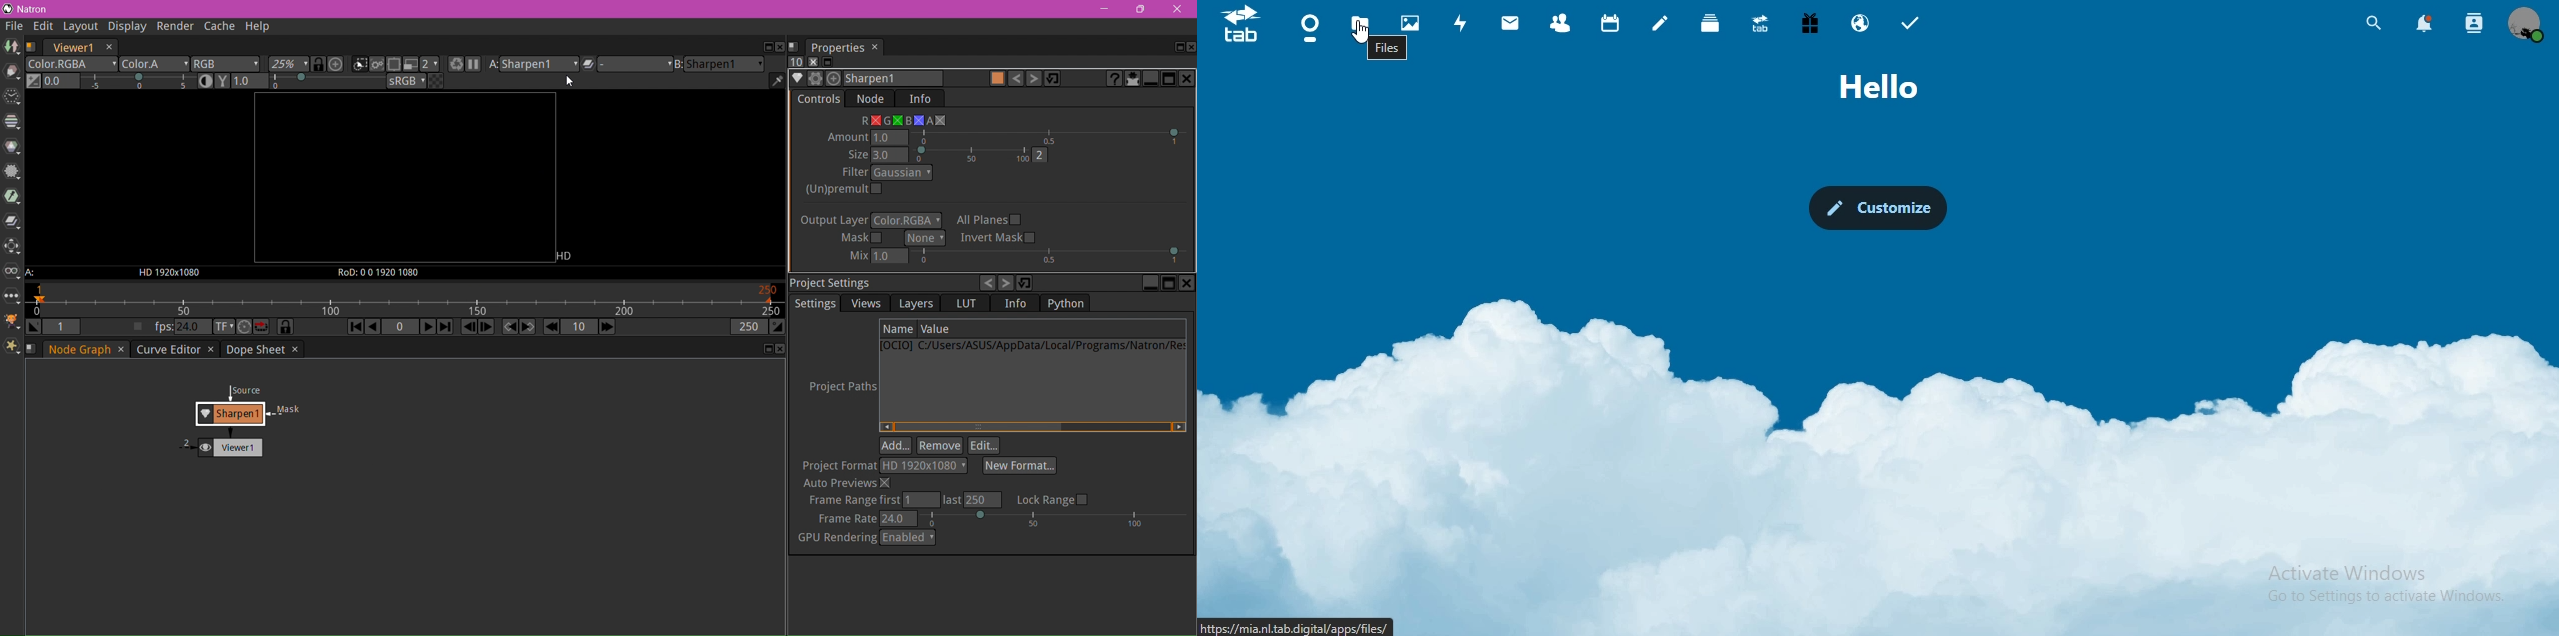 The height and width of the screenshot is (644, 2576). Describe the element at coordinates (906, 221) in the screenshot. I see `channels` at that location.